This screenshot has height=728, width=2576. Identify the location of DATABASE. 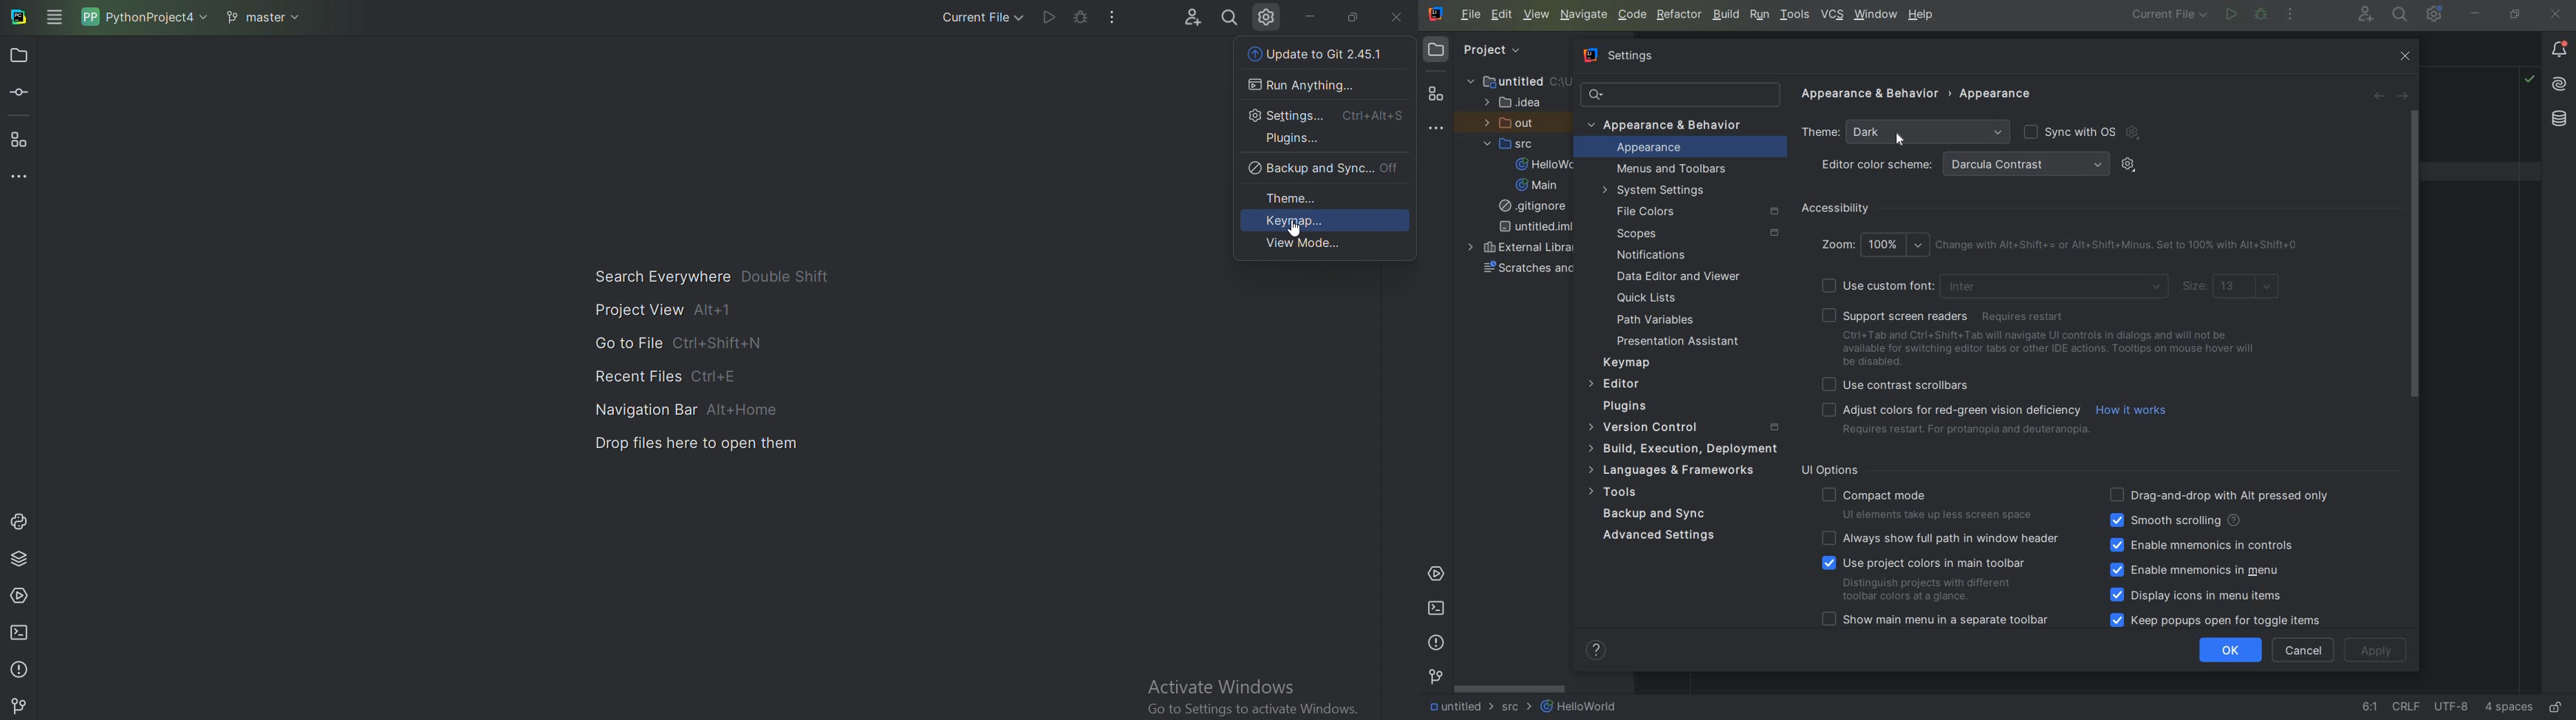
(2560, 120).